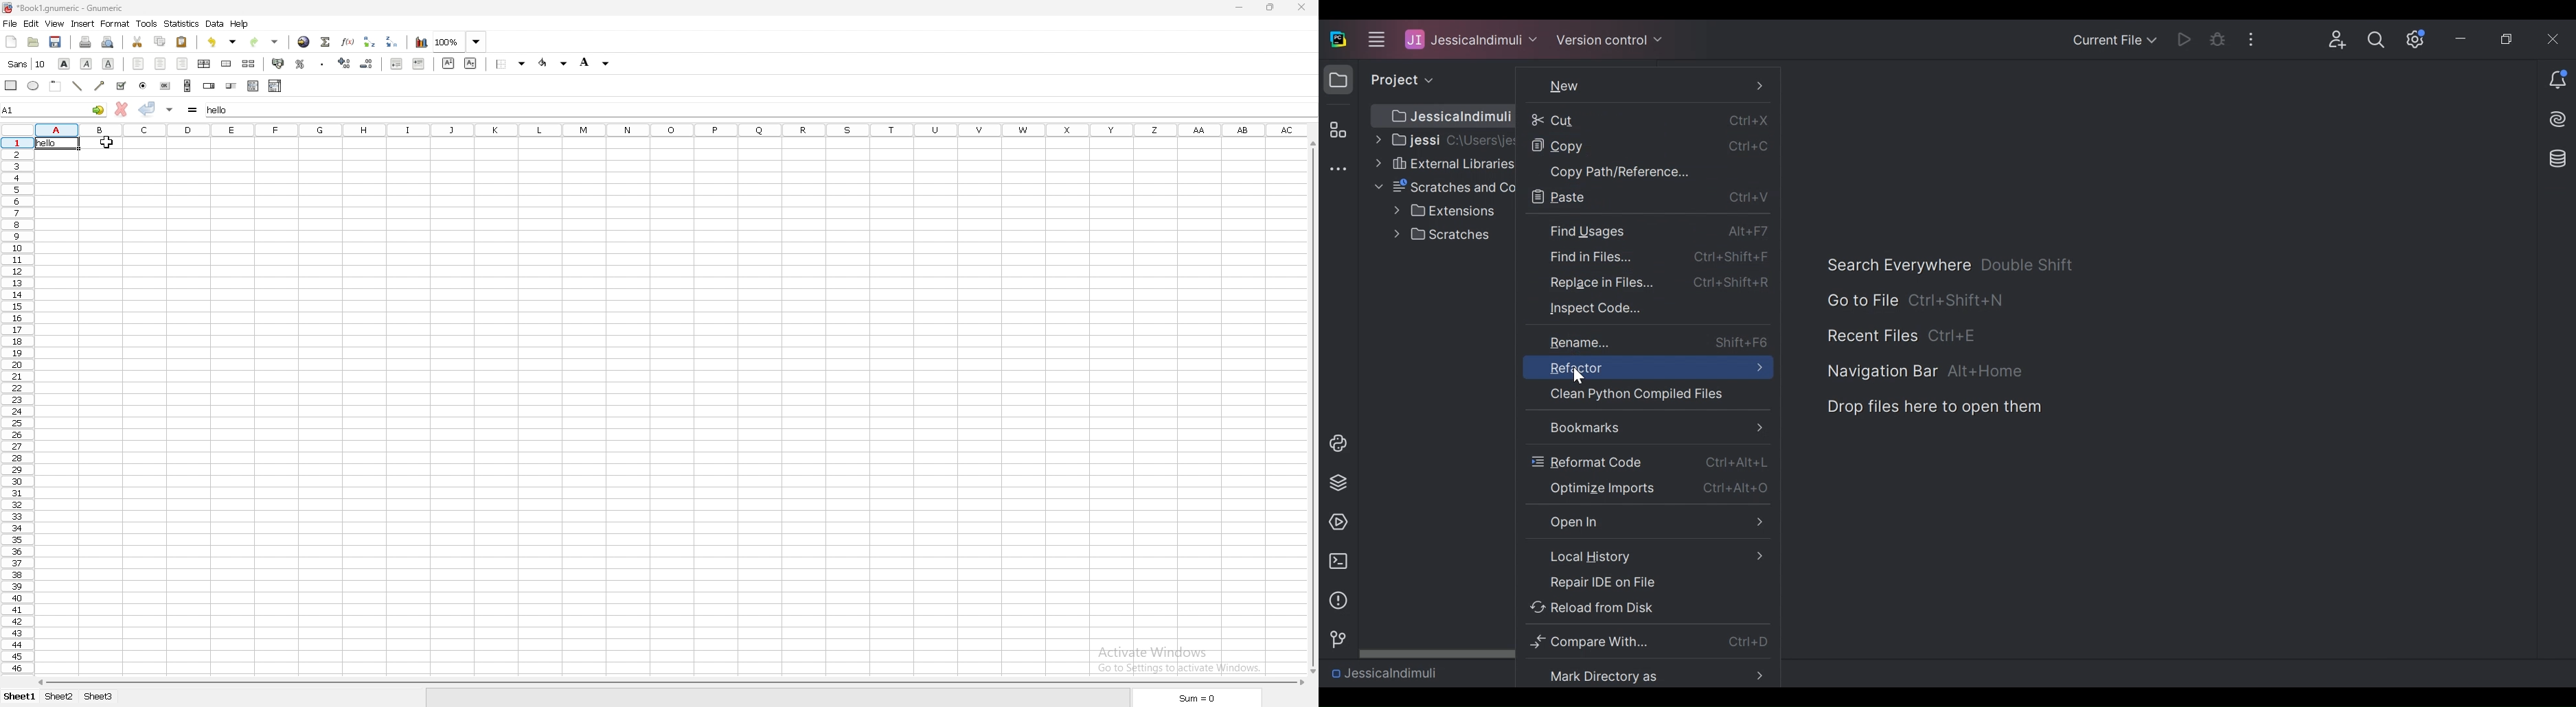  I want to click on center horizontal, so click(205, 65).